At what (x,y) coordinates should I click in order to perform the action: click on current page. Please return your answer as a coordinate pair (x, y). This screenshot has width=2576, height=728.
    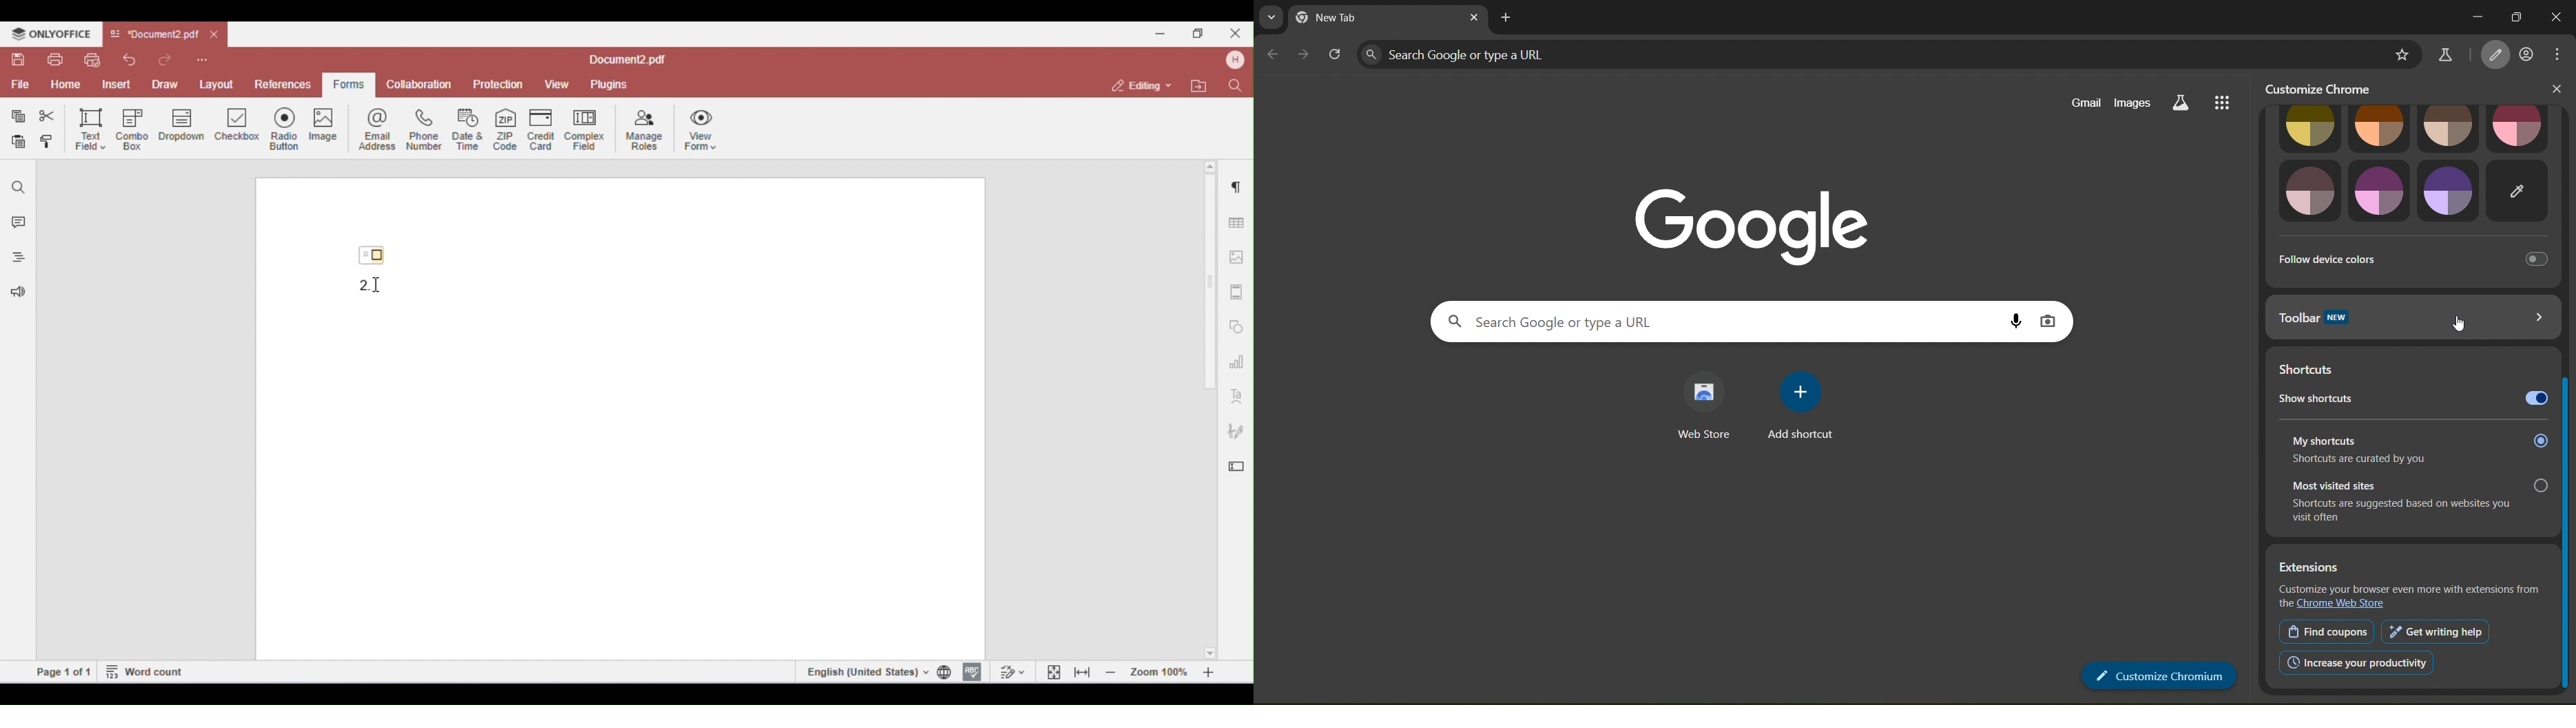
    Looking at the image, I should click on (1373, 18).